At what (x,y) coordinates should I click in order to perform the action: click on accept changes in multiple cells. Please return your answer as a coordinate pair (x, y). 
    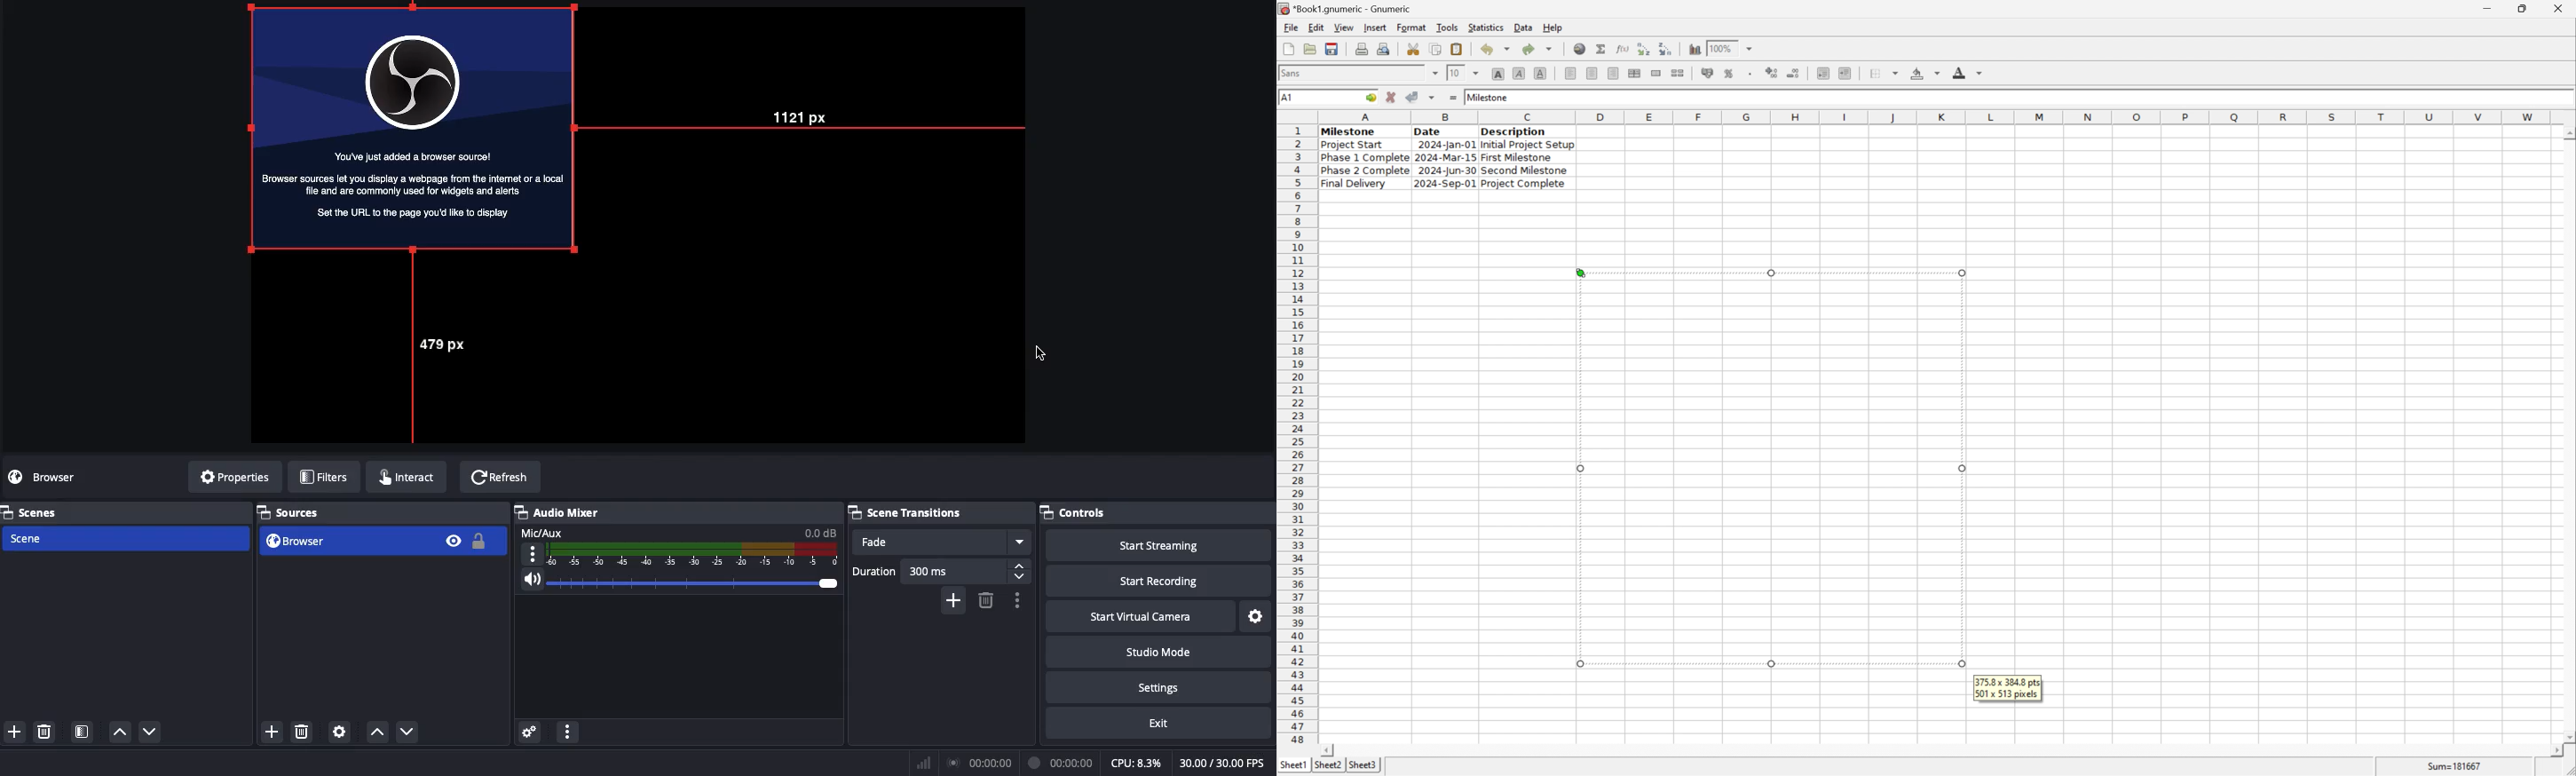
    Looking at the image, I should click on (1433, 99).